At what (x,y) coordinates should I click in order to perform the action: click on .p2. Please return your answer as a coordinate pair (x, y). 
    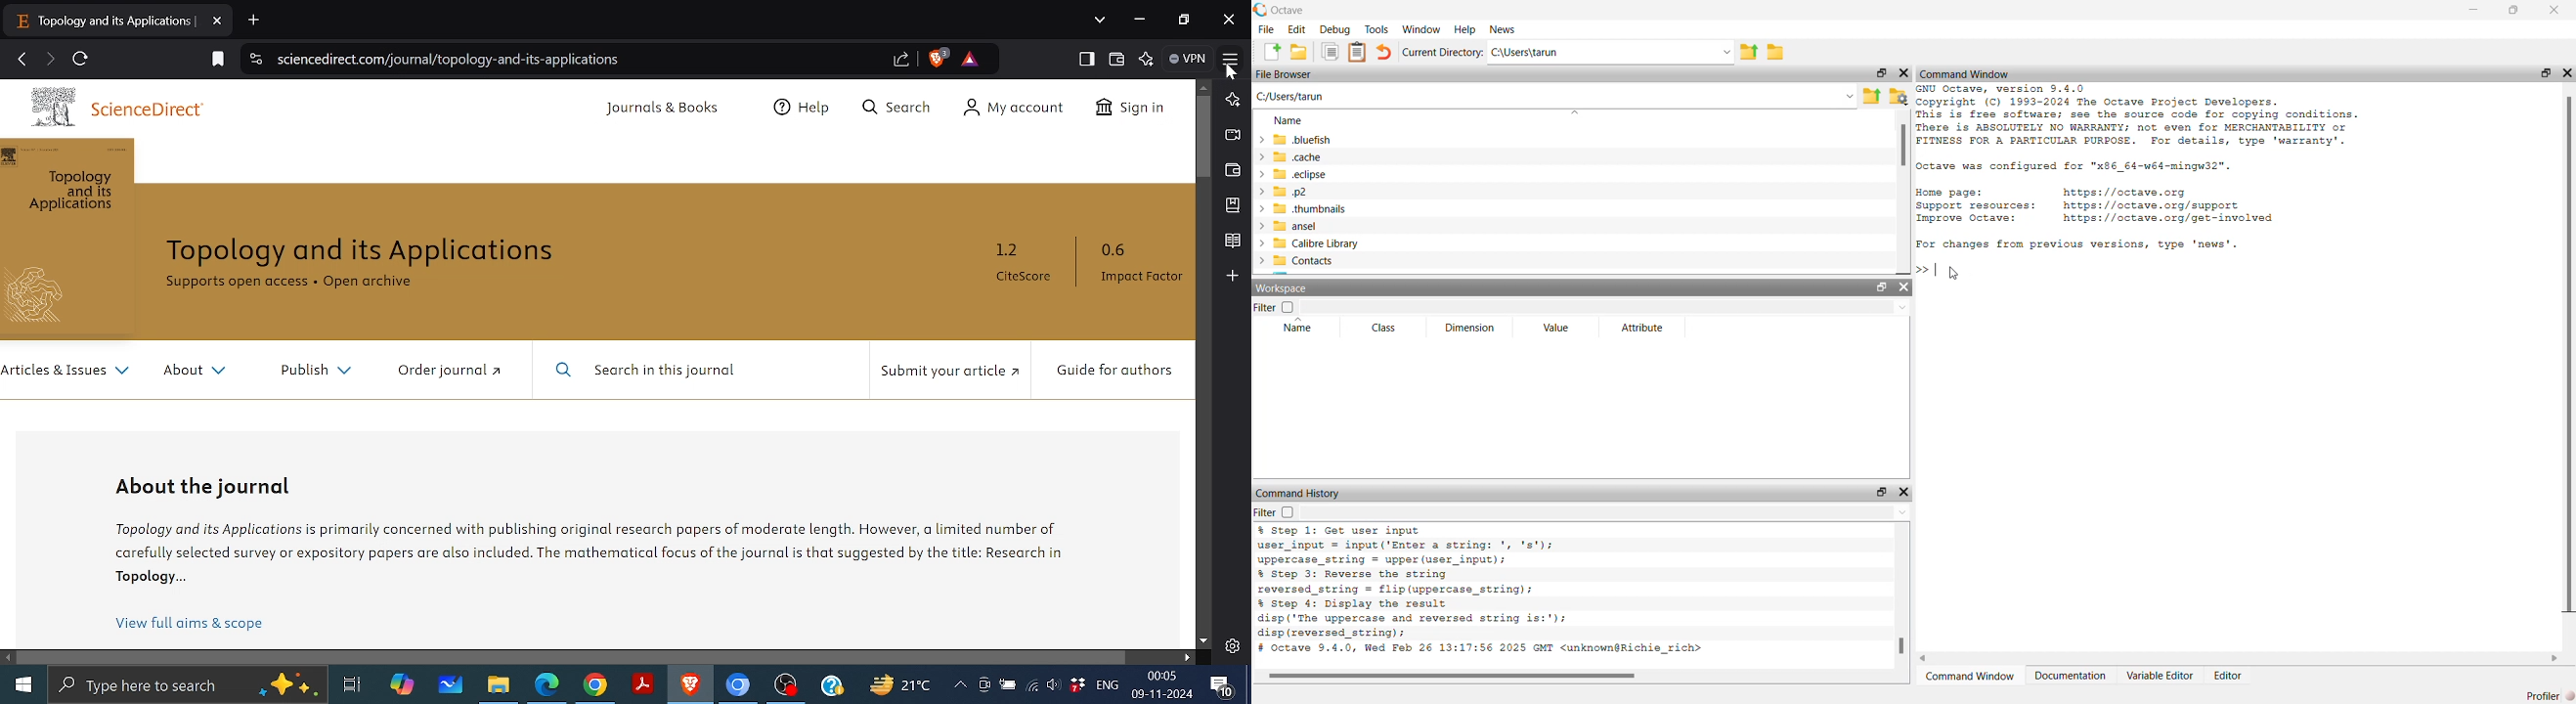
    Looking at the image, I should click on (1329, 193).